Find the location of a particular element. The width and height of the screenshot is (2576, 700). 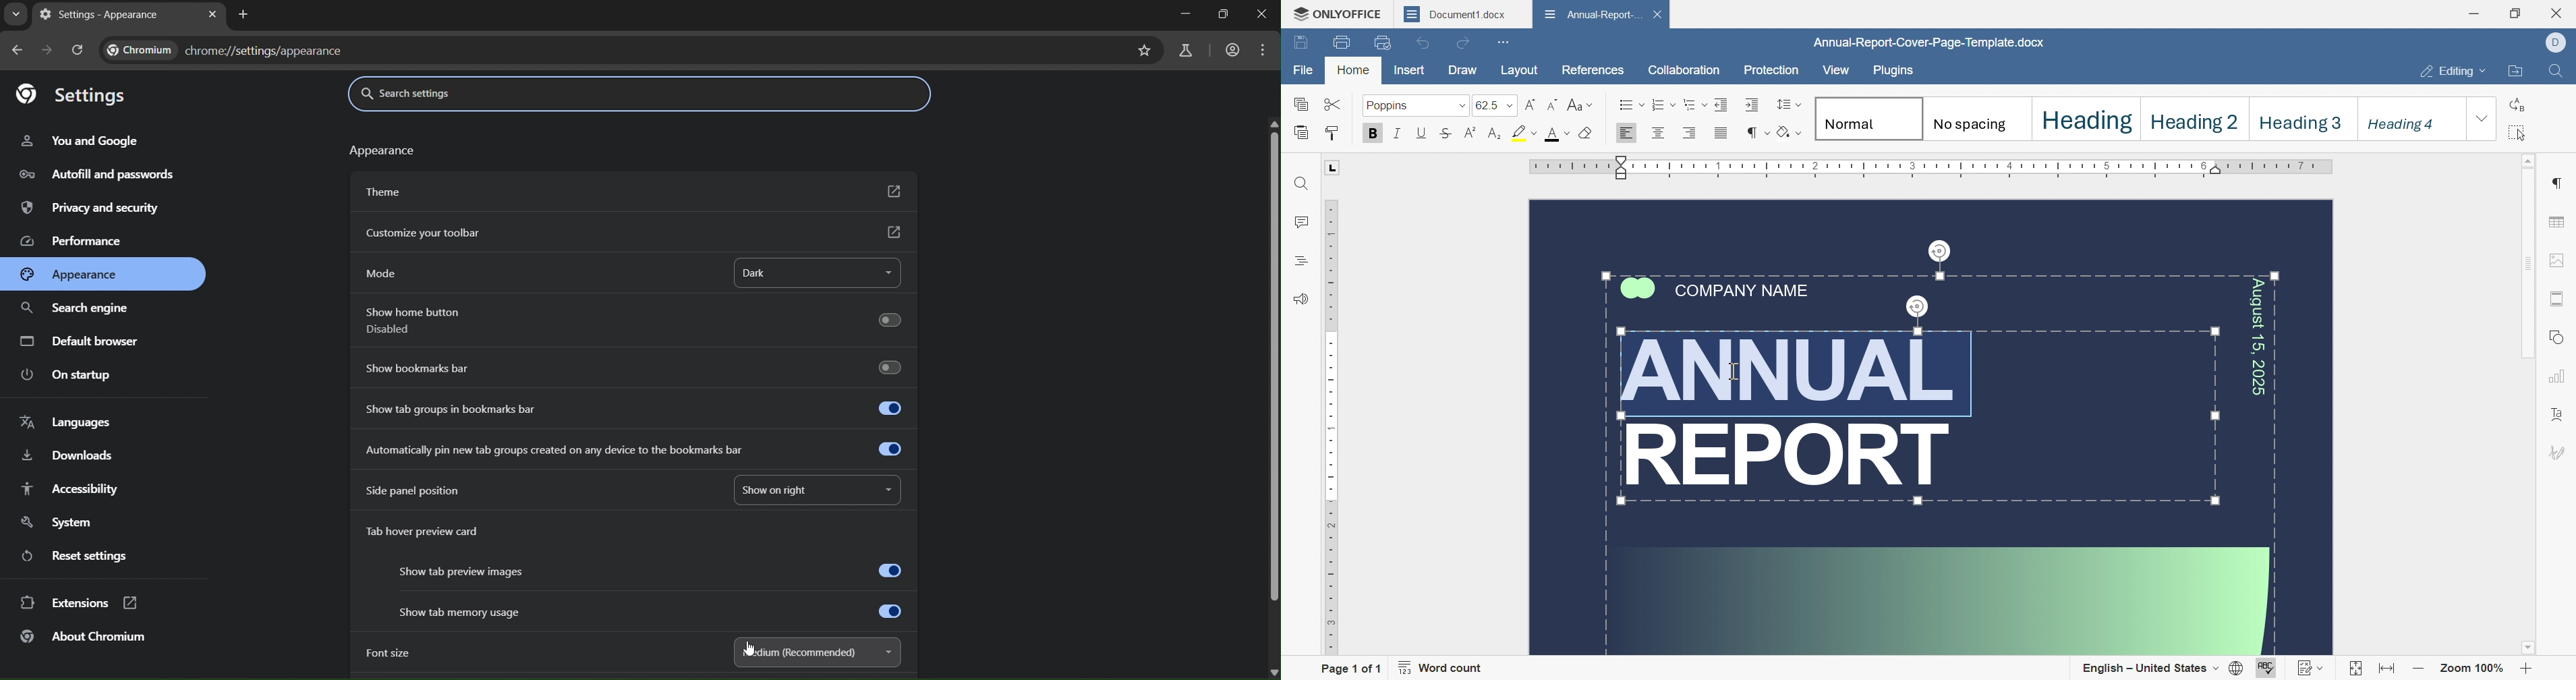

redo is located at coordinates (1463, 42).